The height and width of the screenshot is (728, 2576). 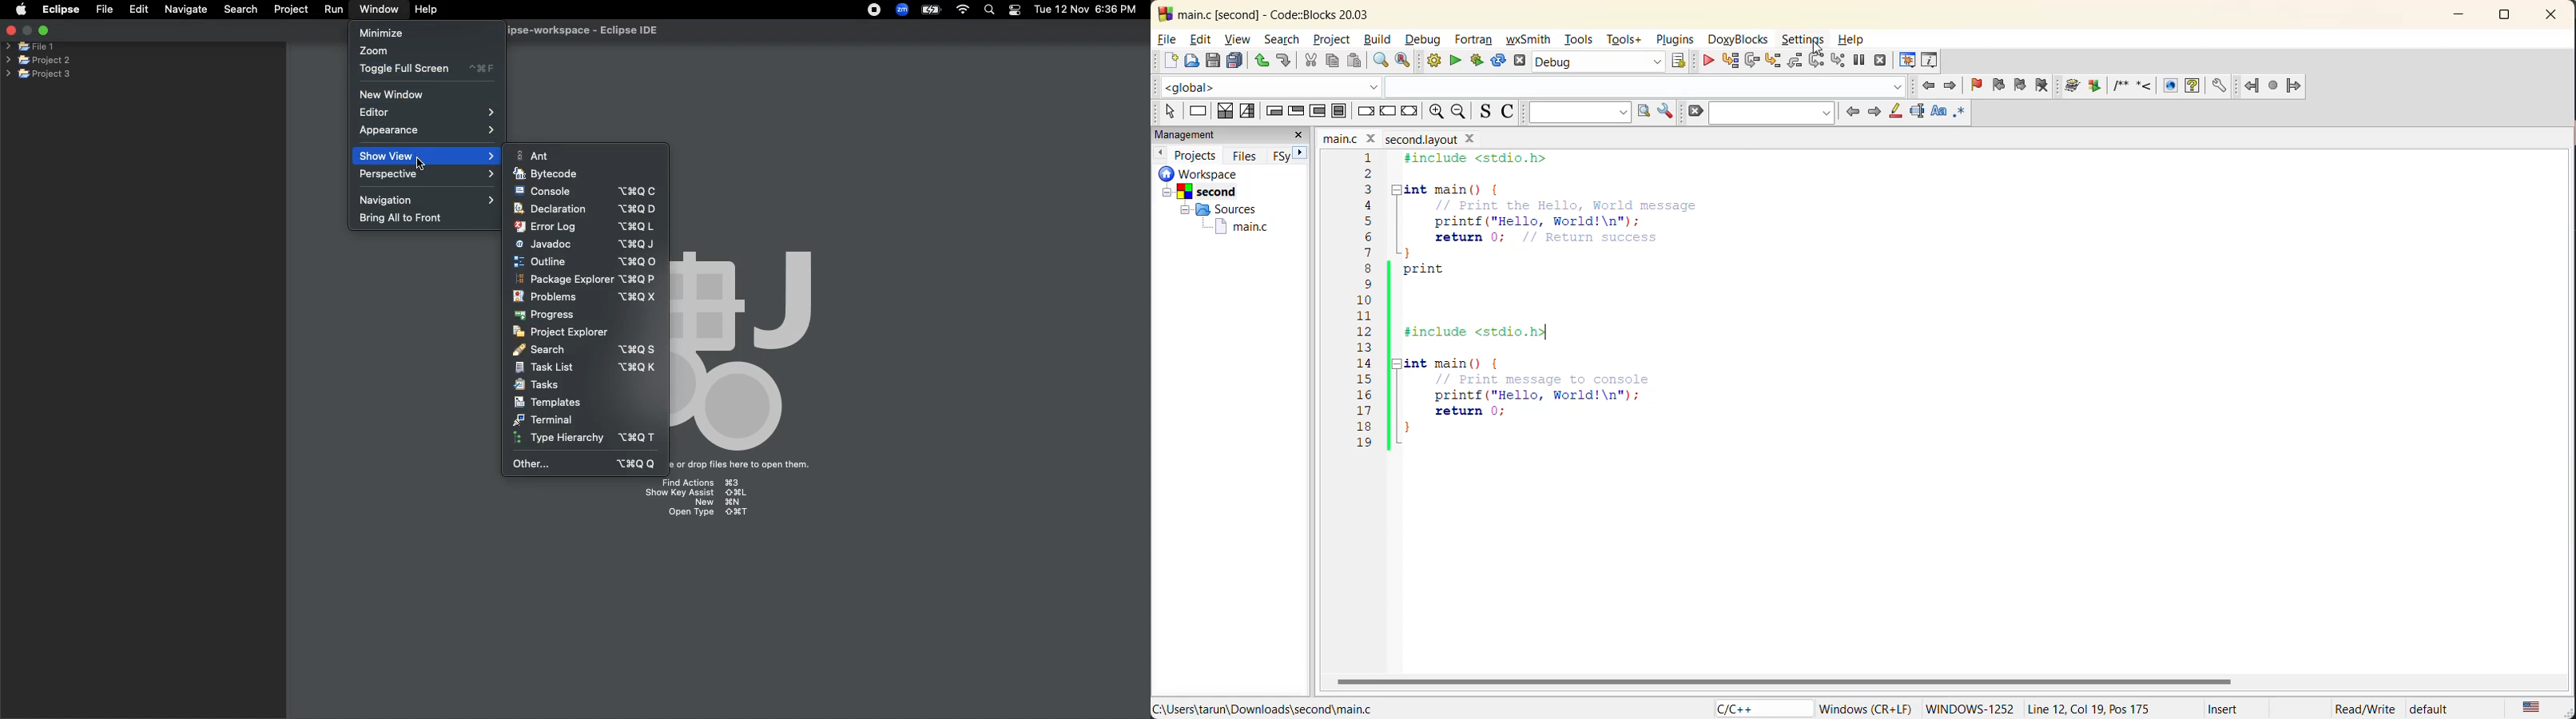 What do you see at coordinates (39, 58) in the screenshot?
I see `Projects` at bounding box center [39, 58].